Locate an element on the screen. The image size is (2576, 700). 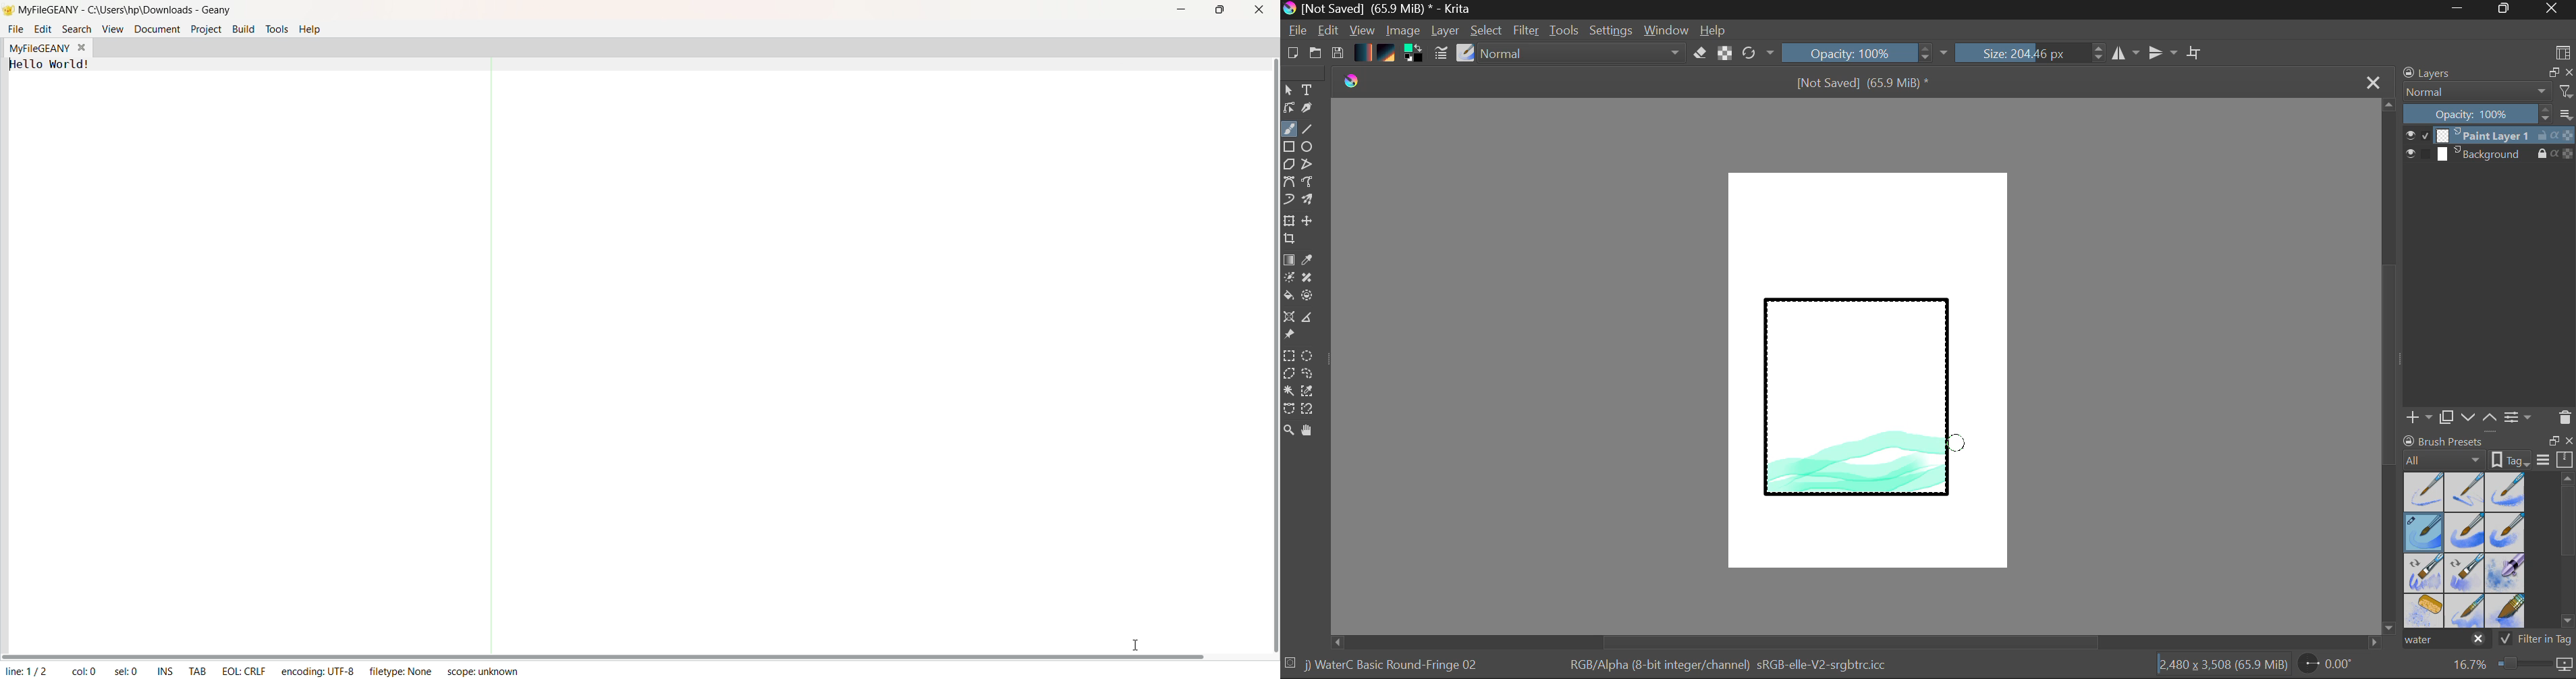
Blending Tool is located at coordinates (1583, 54).